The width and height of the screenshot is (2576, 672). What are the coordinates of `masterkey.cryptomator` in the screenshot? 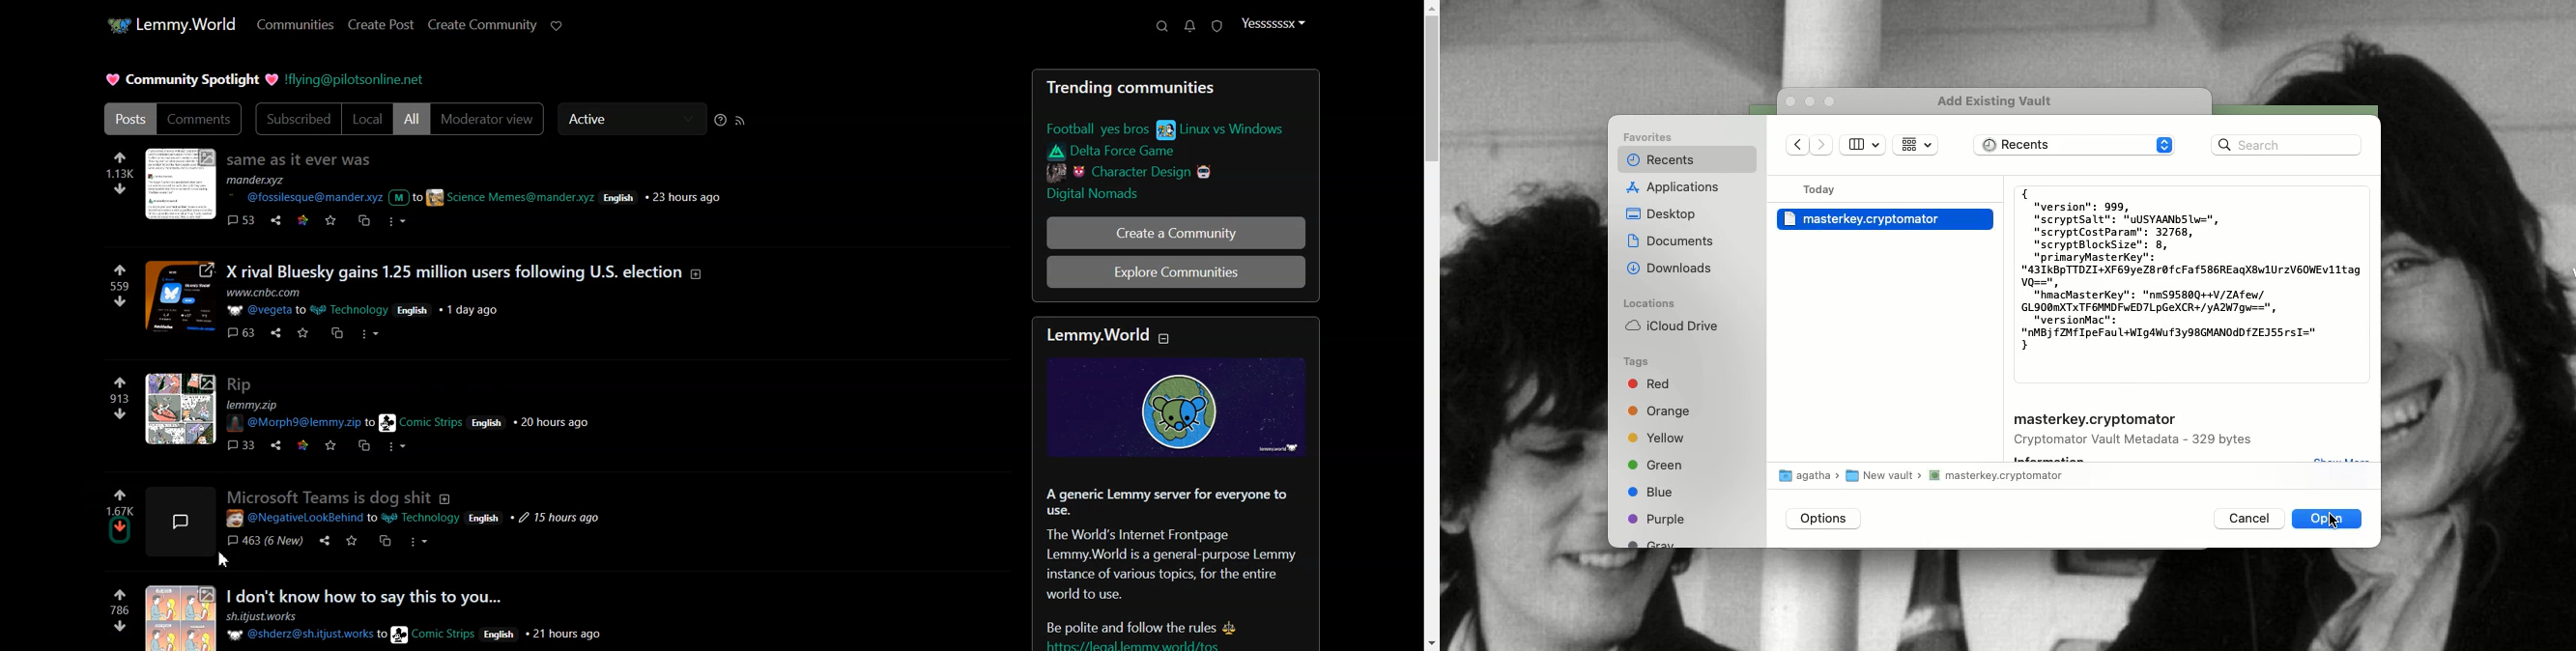 It's located at (2096, 420).